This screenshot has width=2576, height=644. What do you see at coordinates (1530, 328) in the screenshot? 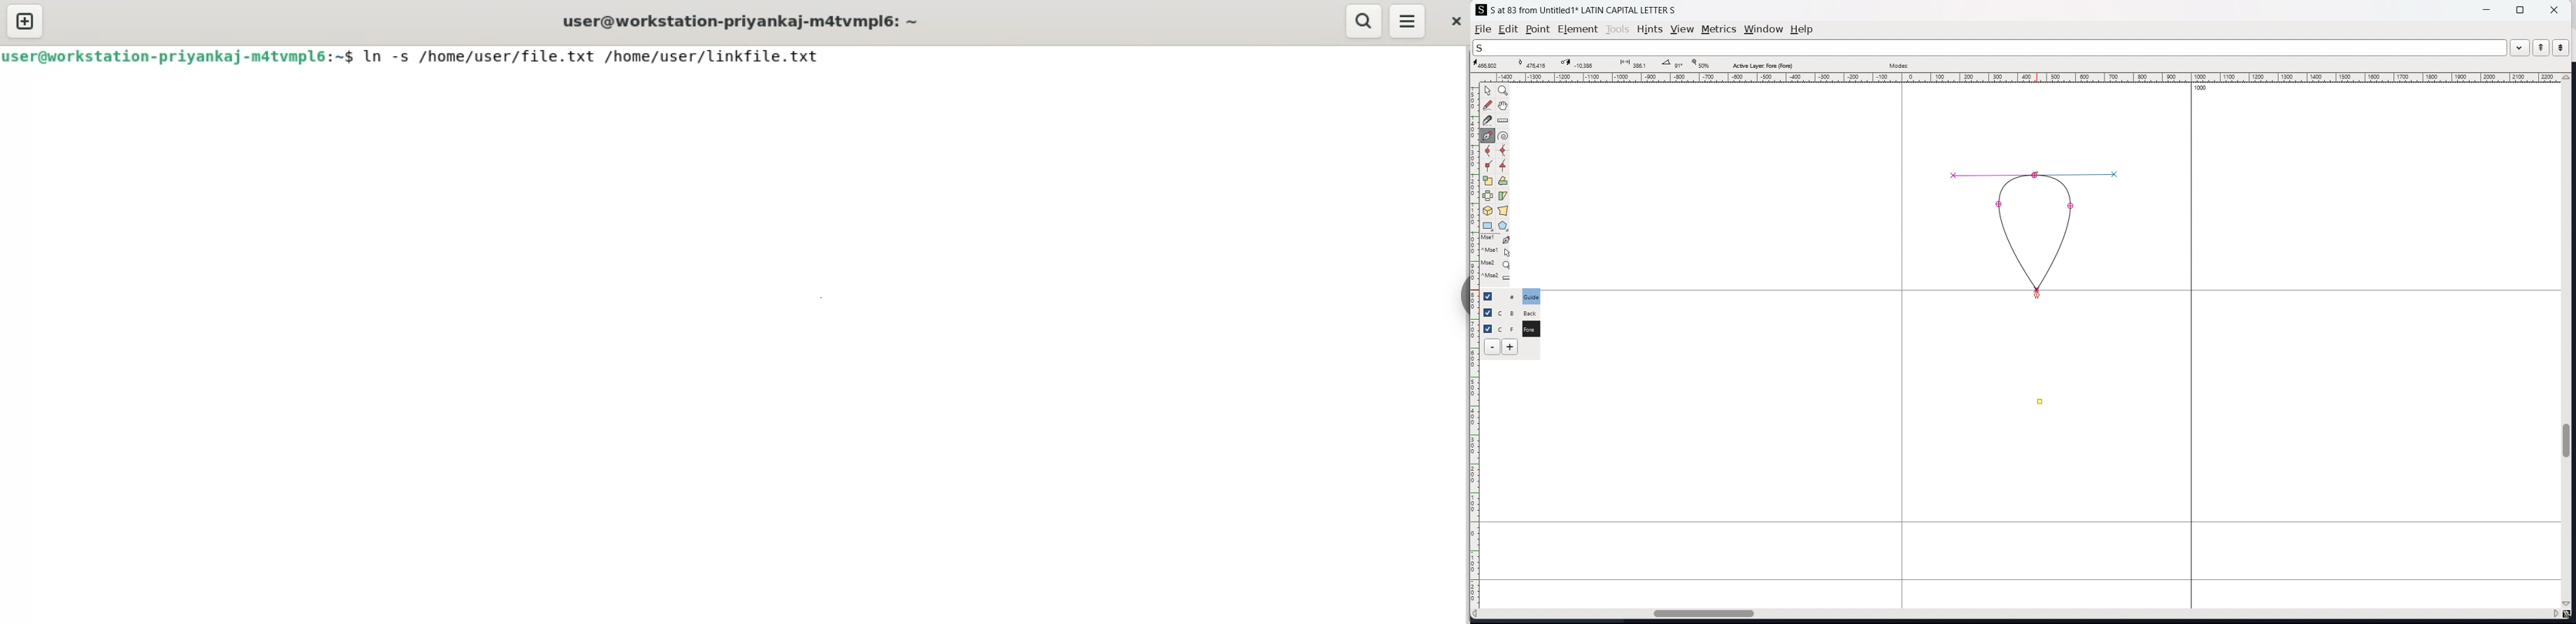
I see `C F Fore` at bounding box center [1530, 328].